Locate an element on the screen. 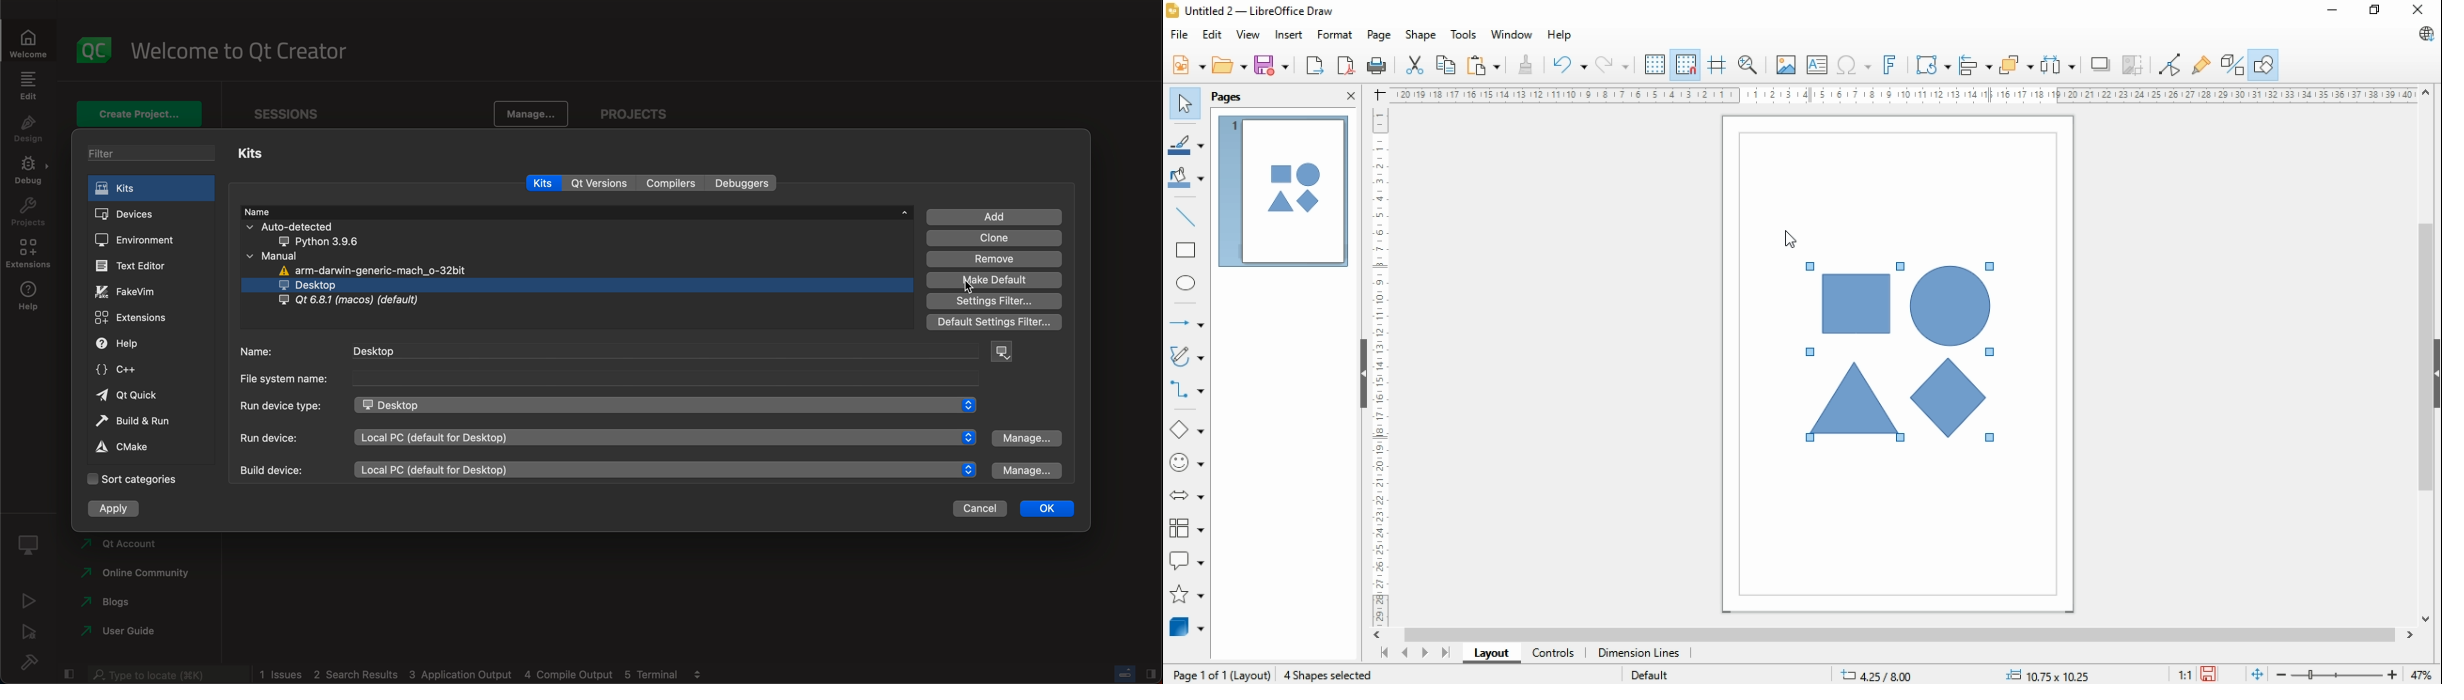 This screenshot has height=700, width=2464. zoom in/zoom out slider is located at coordinates (2336, 674).